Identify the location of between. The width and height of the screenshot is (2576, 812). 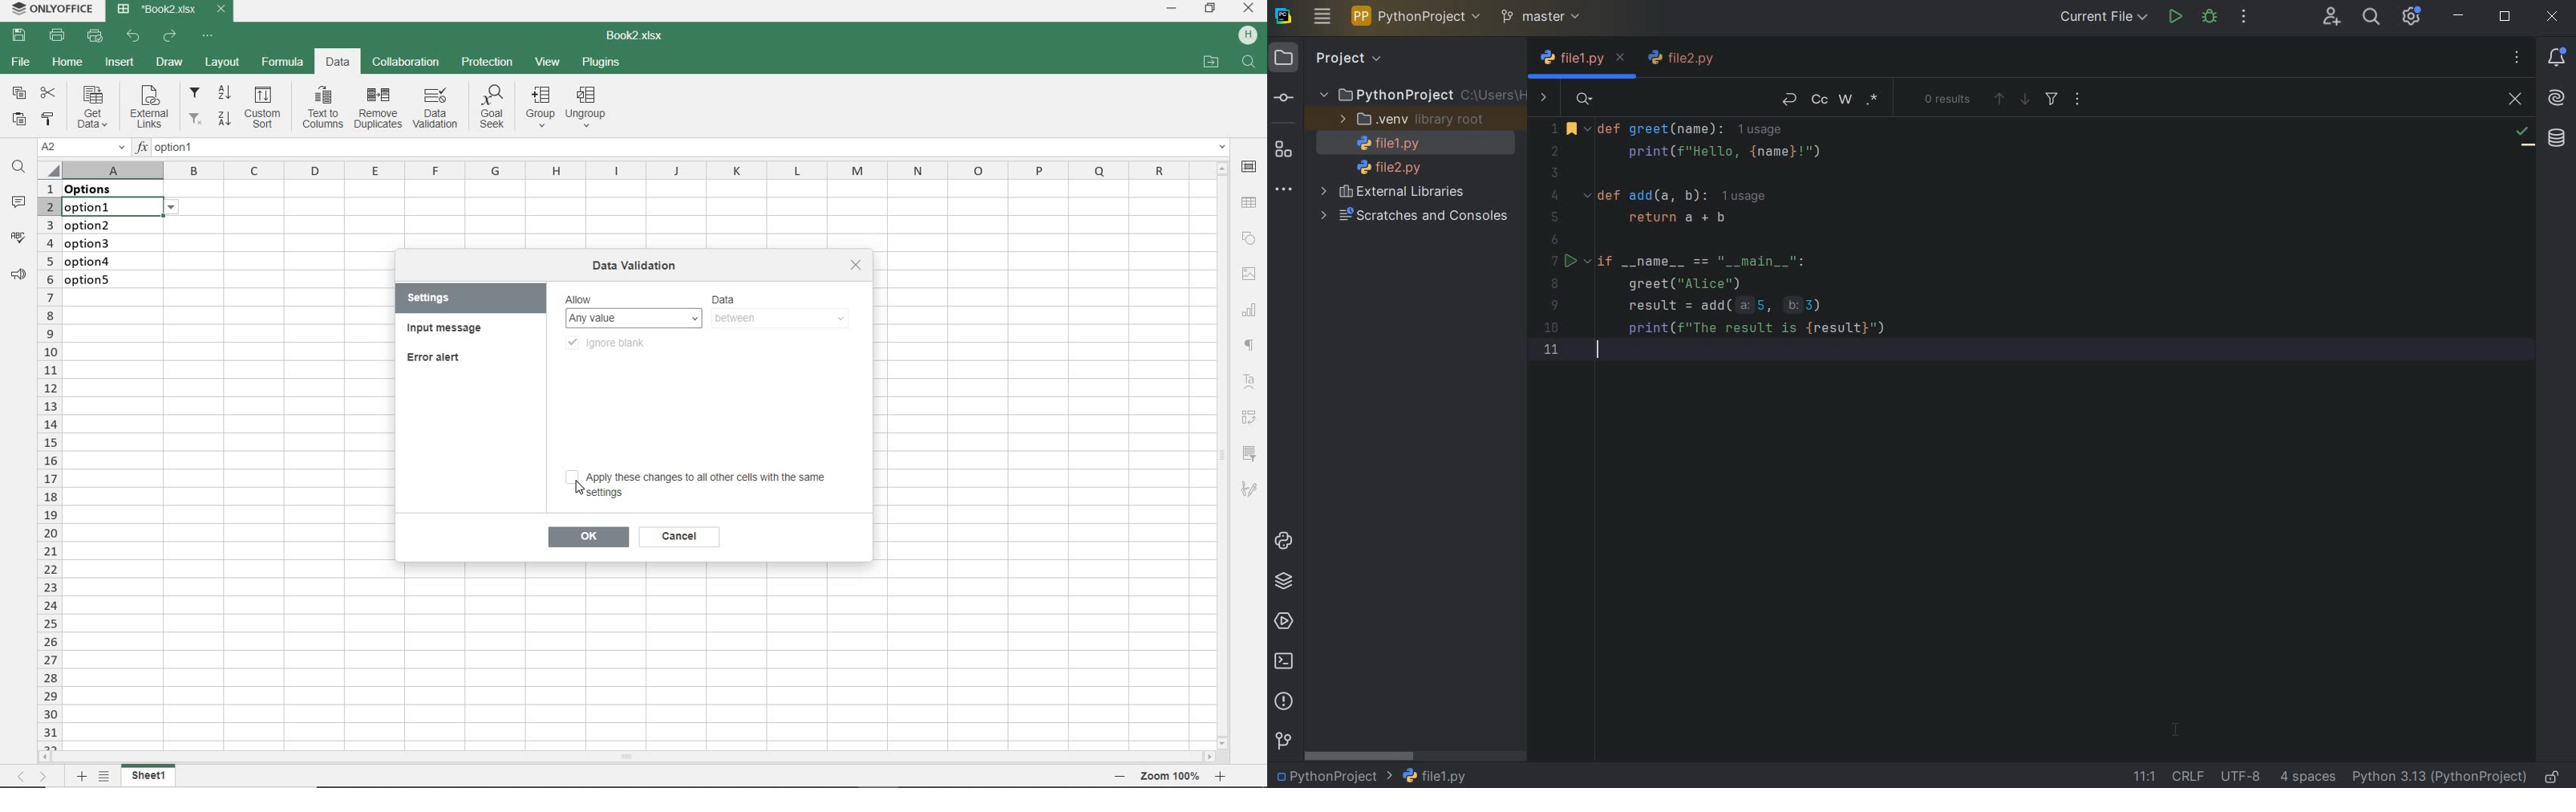
(778, 319).